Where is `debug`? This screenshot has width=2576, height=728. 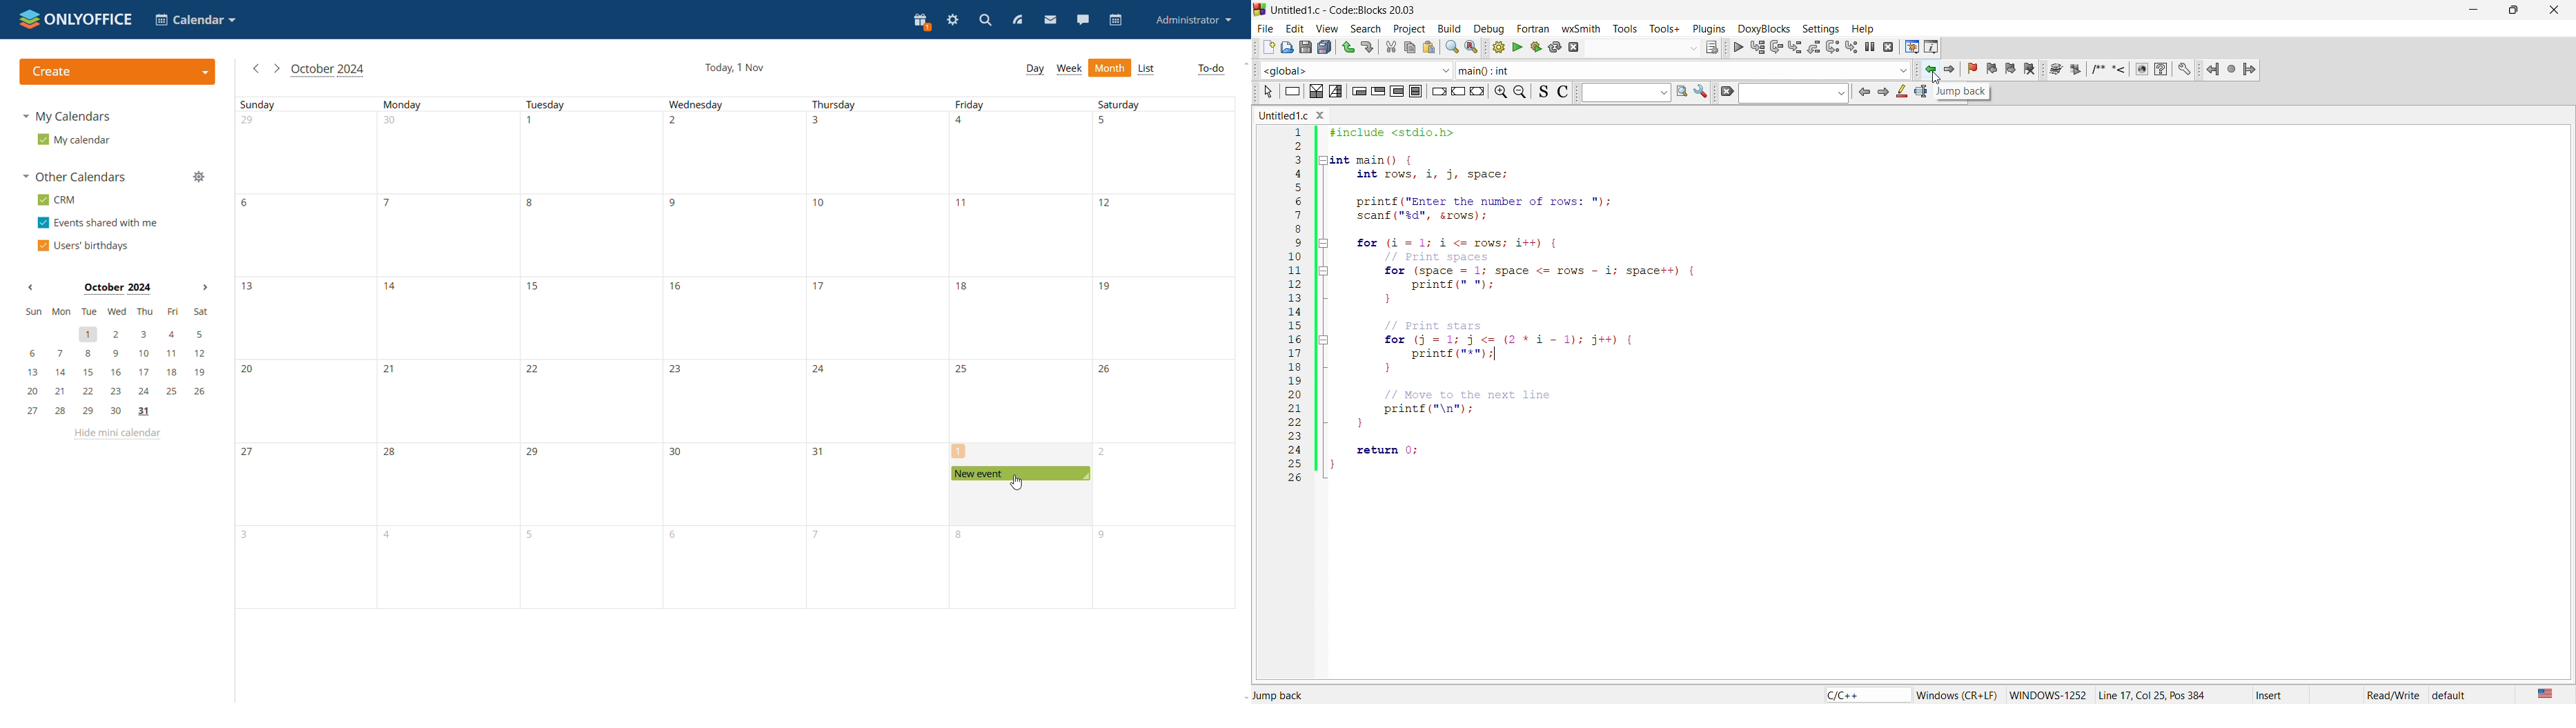 debug is located at coordinates (1488, 27).